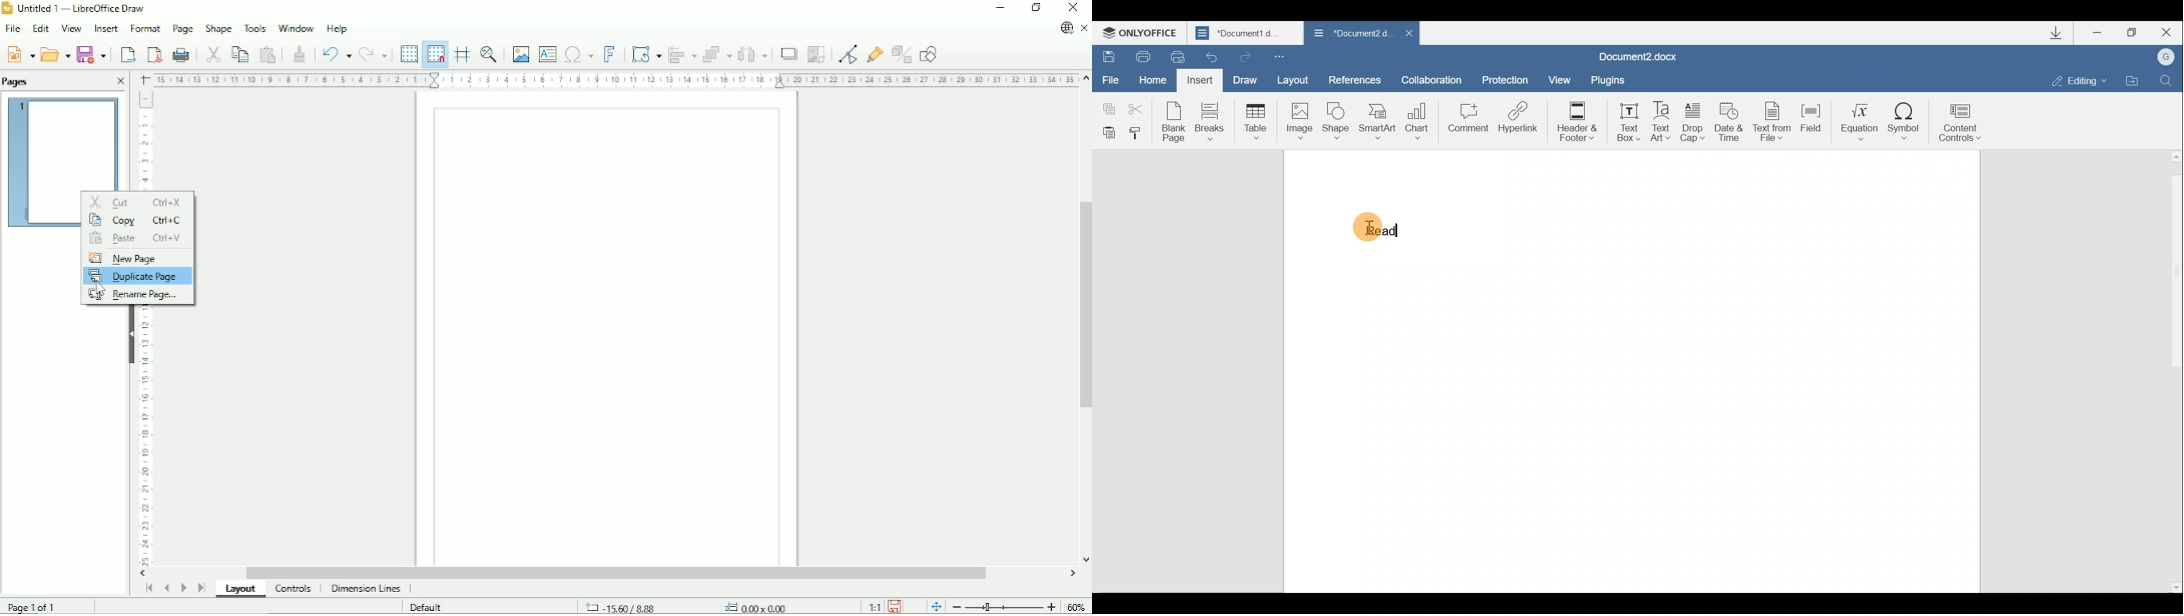 The image size is (2184, 616). What do you see at coordinates (373, 55) in the screenshot?
I see `Redo` at bounding box center [373, 55].